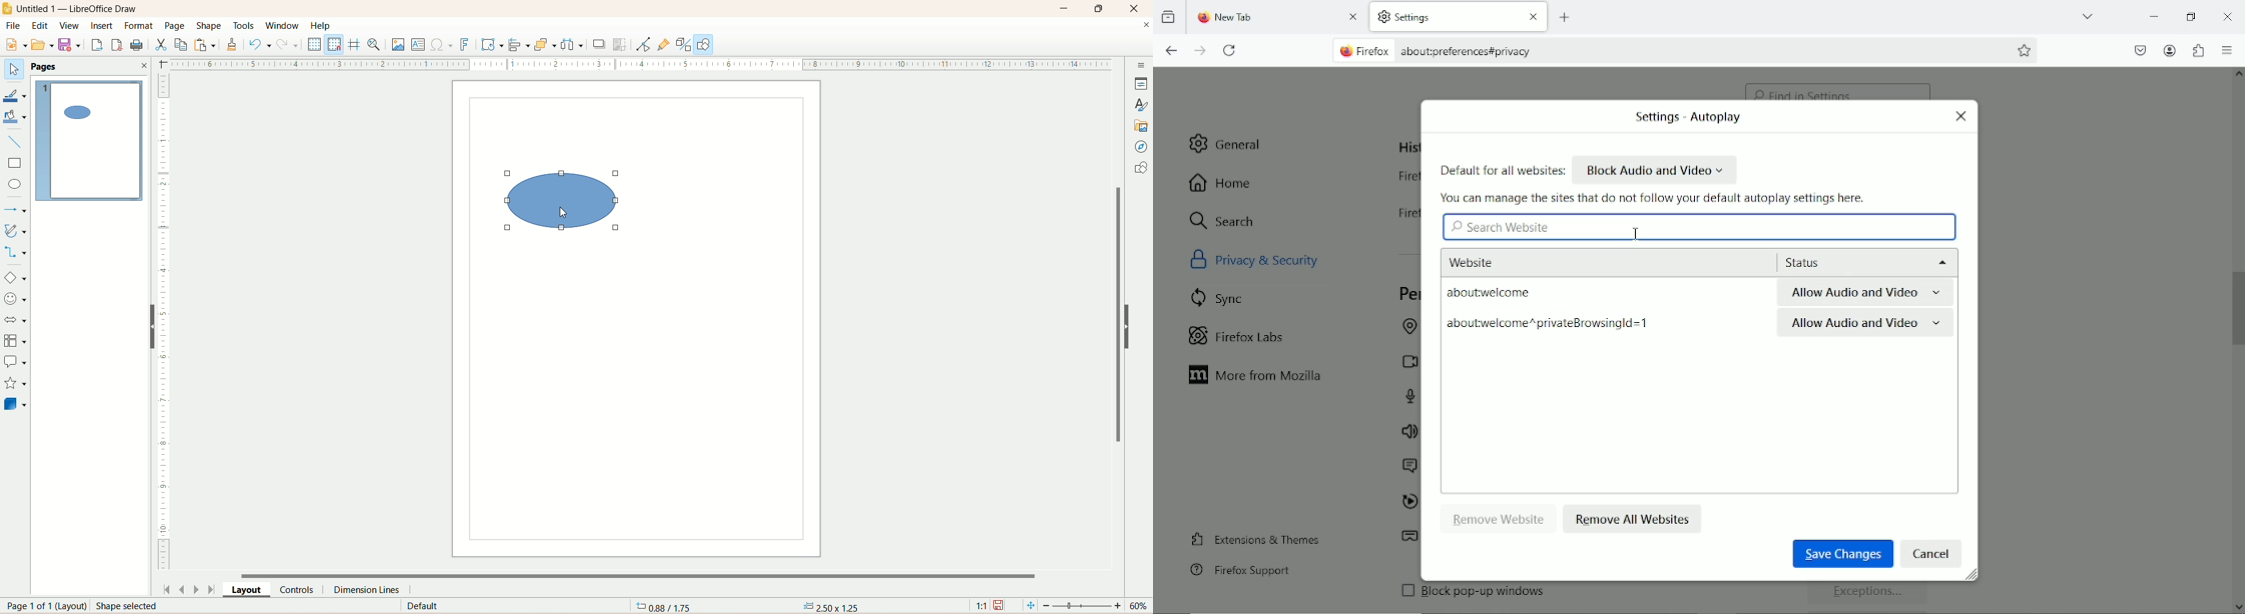 Image resolution: width=2268 pixels, height=616 pixels. What do you see at coordinates (16, 404) in the screenshot?
I see `3D shapes` at bounding box center [16, 404].